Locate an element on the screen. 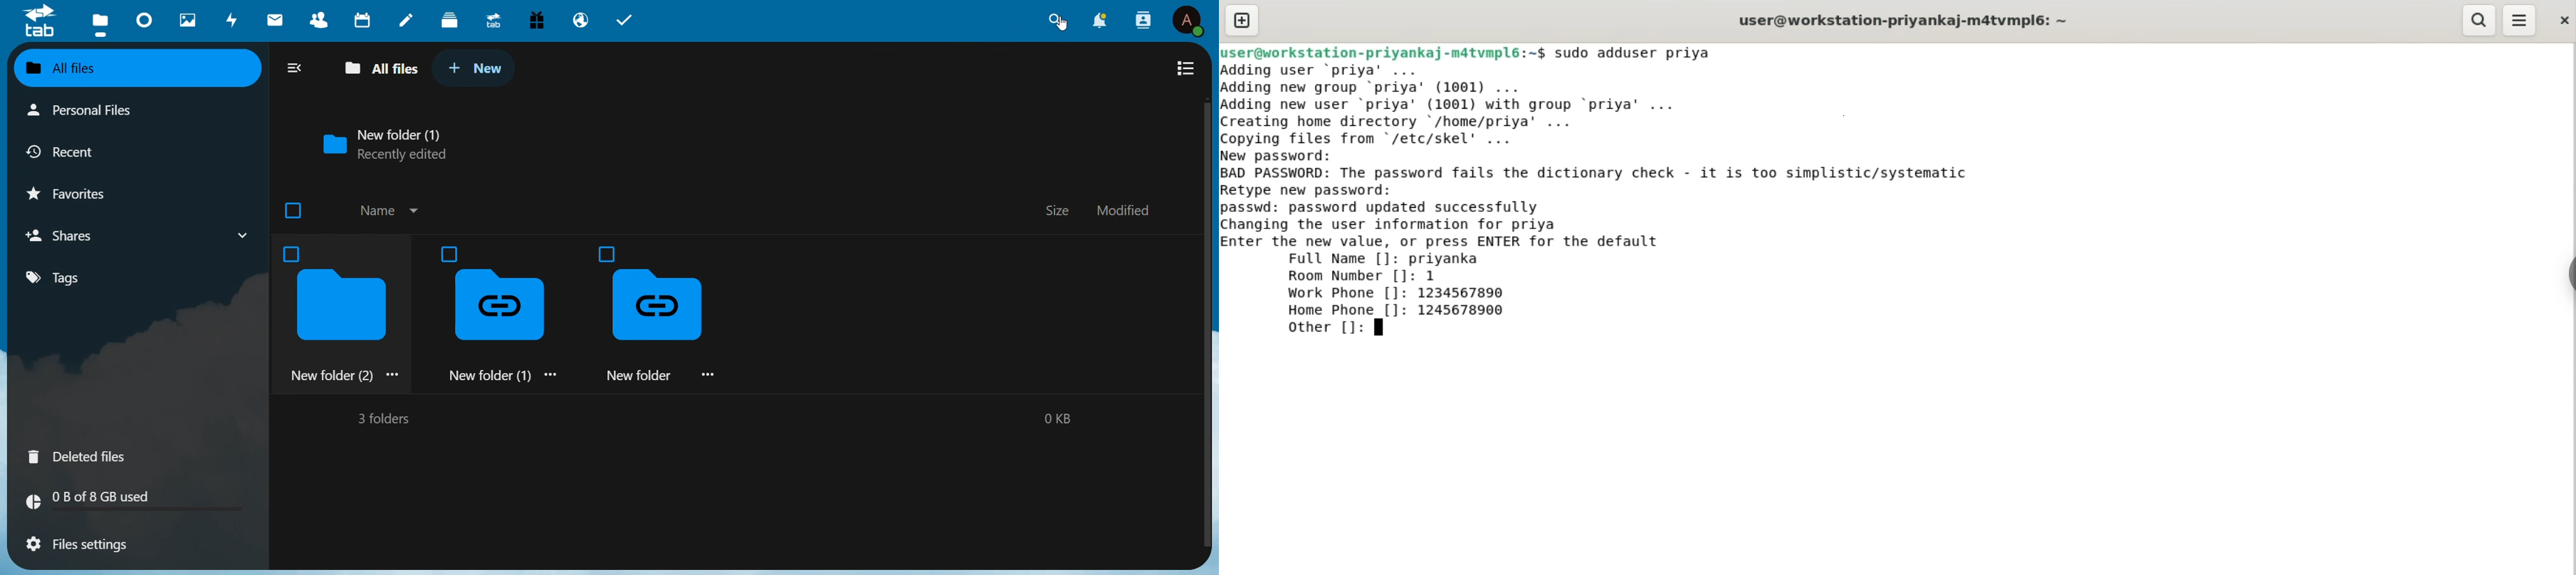 The height and width of the screenshot is (588, 2576). logo is located at coordinates (38, 20).